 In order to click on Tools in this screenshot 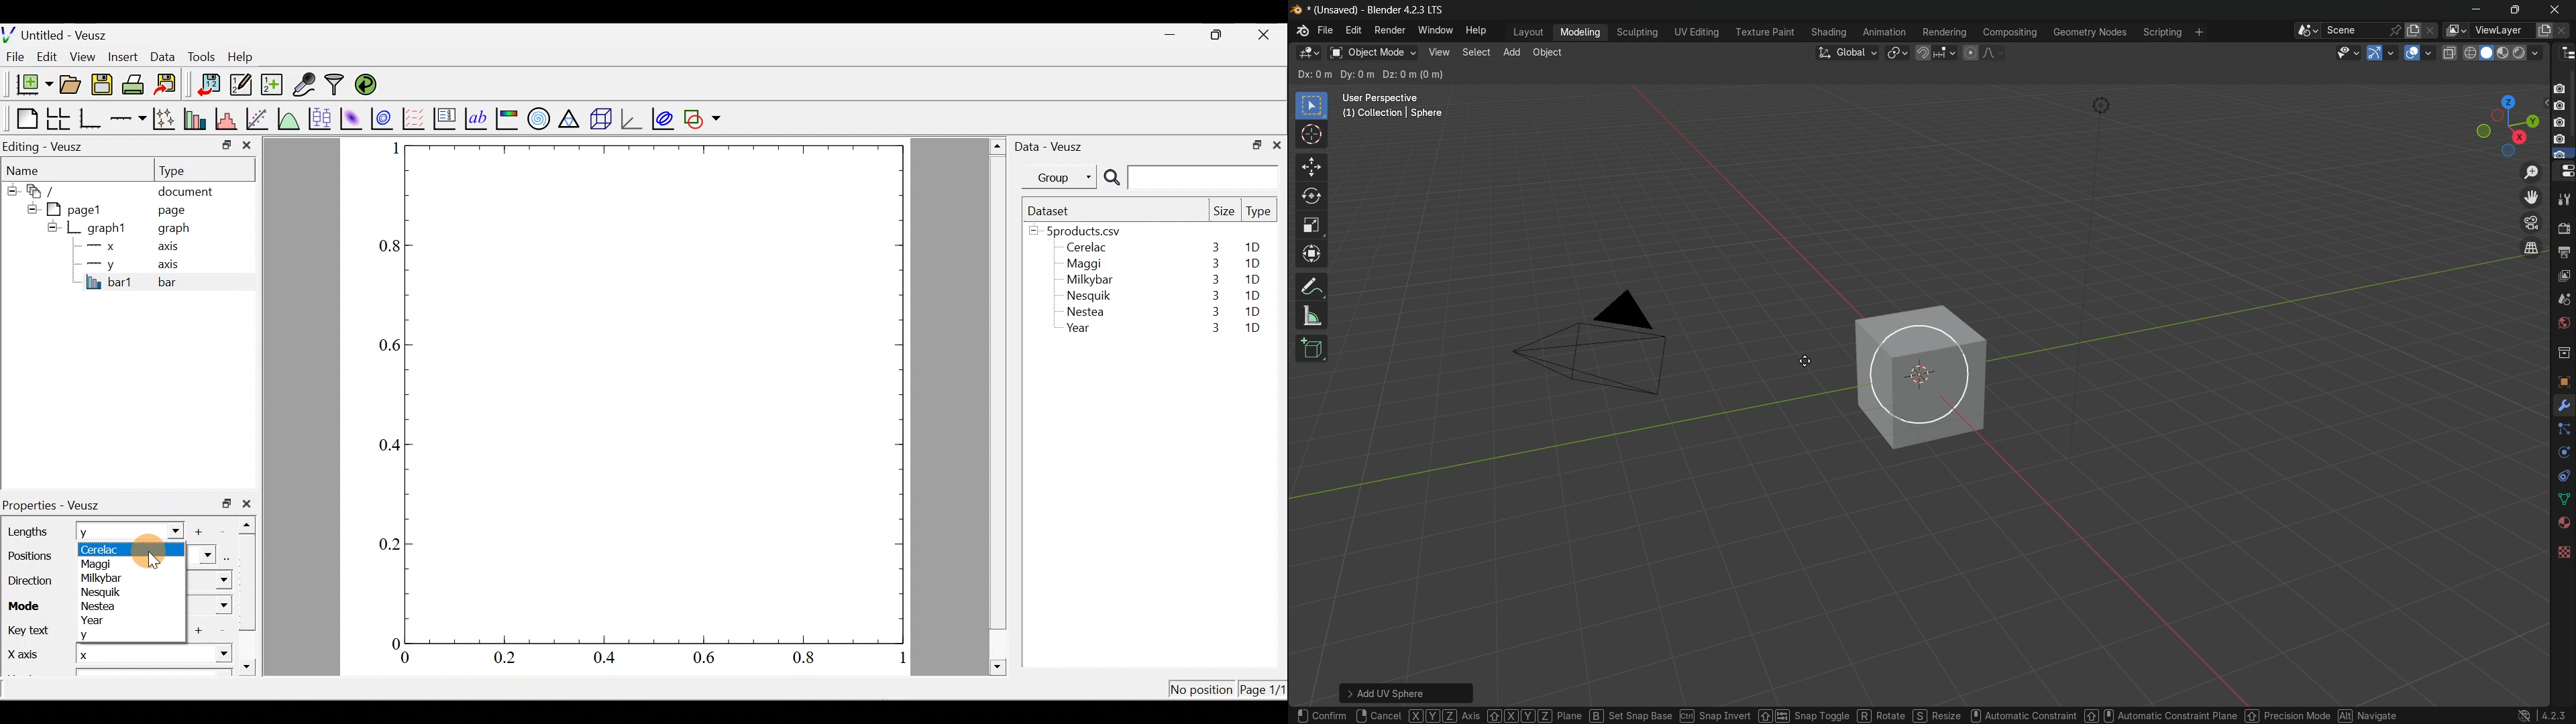, I will do `click(201, 56)`.